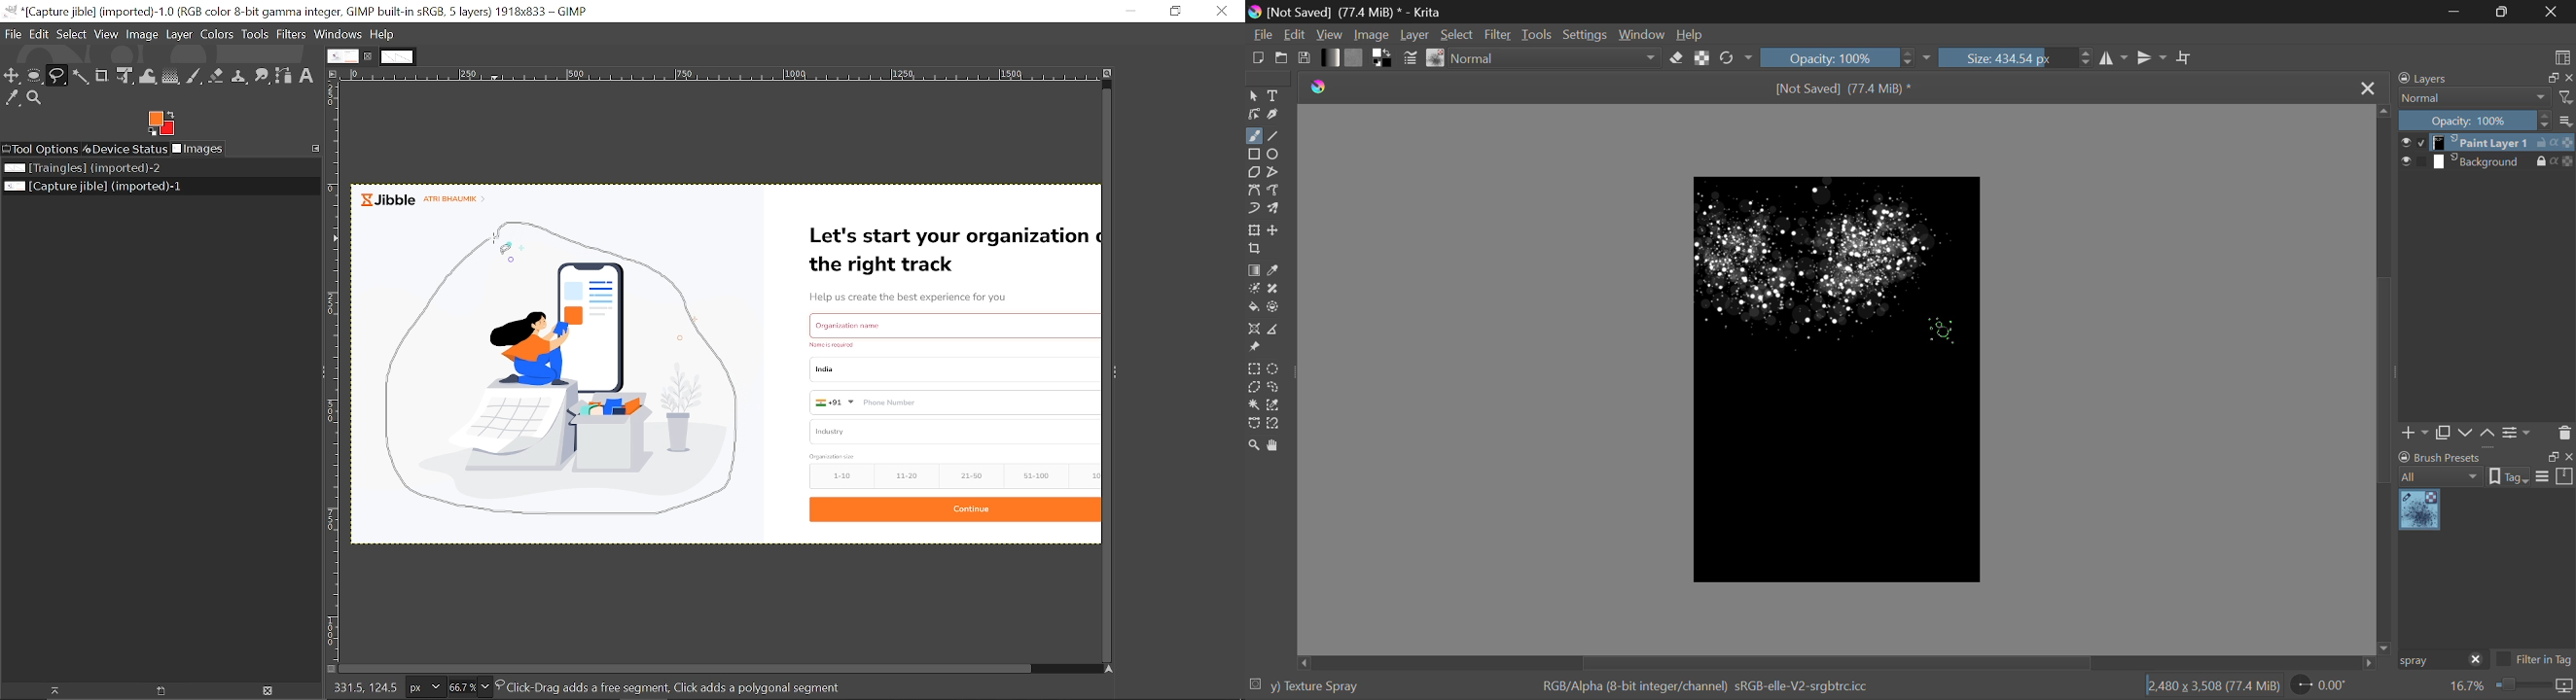 The height and width of the screenshot is (700, 2576). Describe the element at coordinates (1847, 57) in the screenshot. I see `Opacity` at that location.